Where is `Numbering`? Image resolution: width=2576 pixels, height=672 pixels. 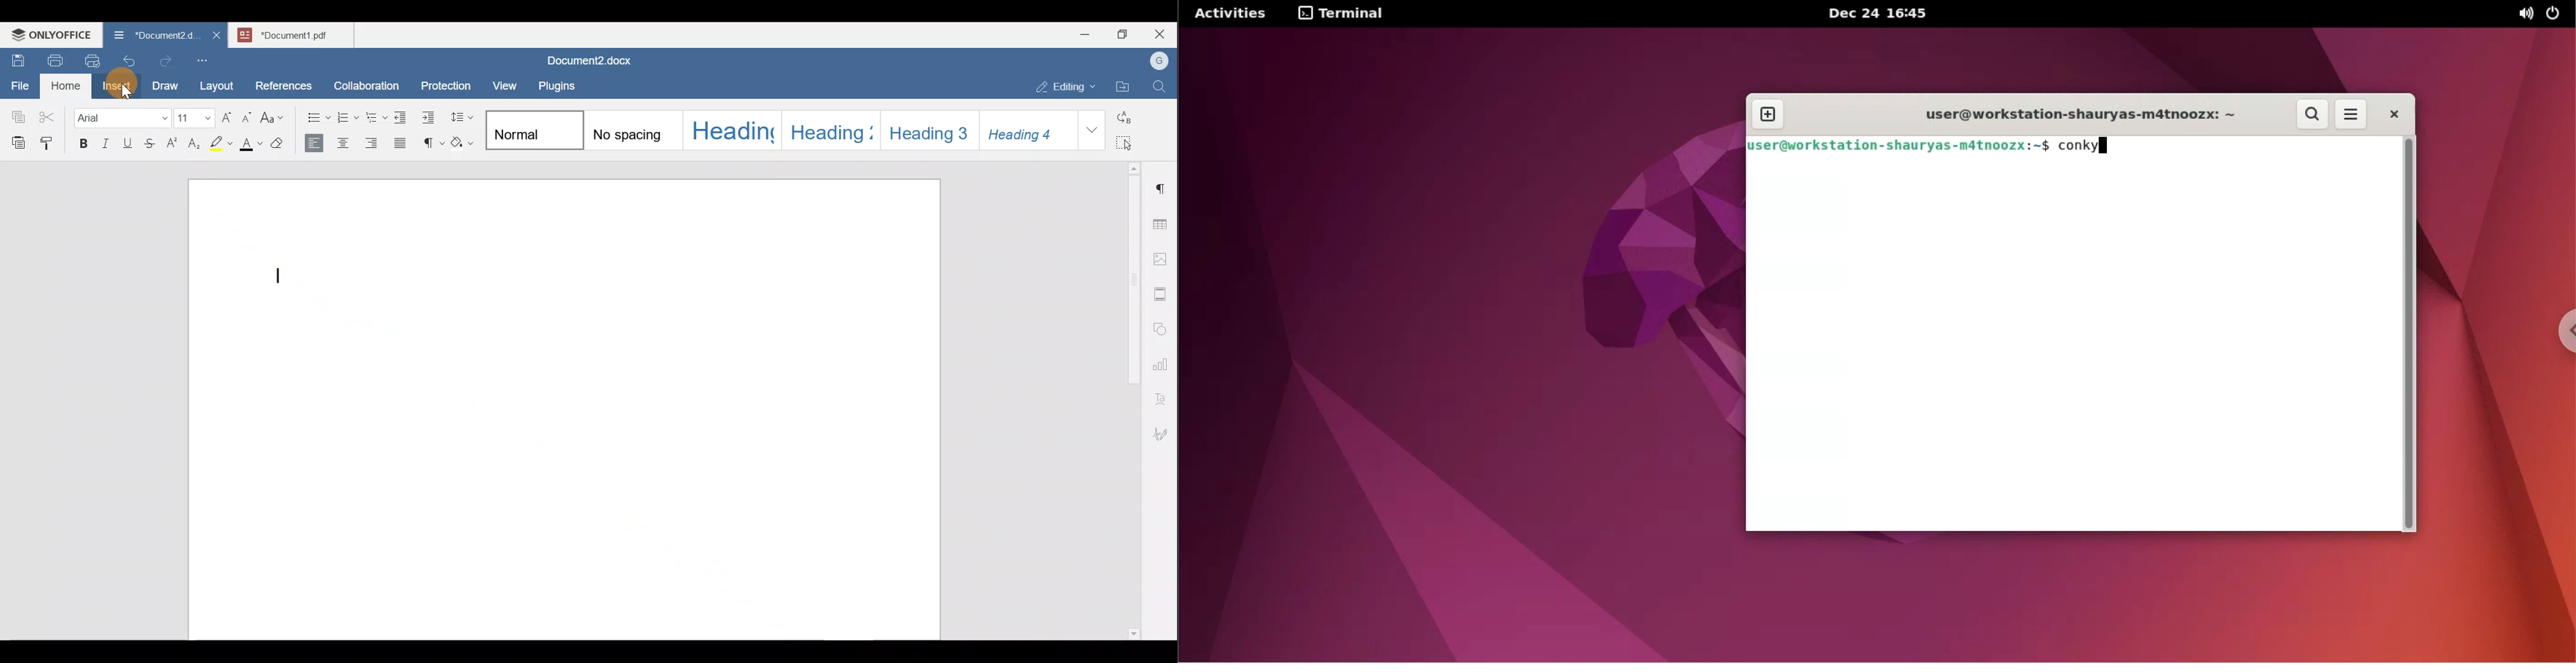 Numbering is located at coordinates (347, 118).